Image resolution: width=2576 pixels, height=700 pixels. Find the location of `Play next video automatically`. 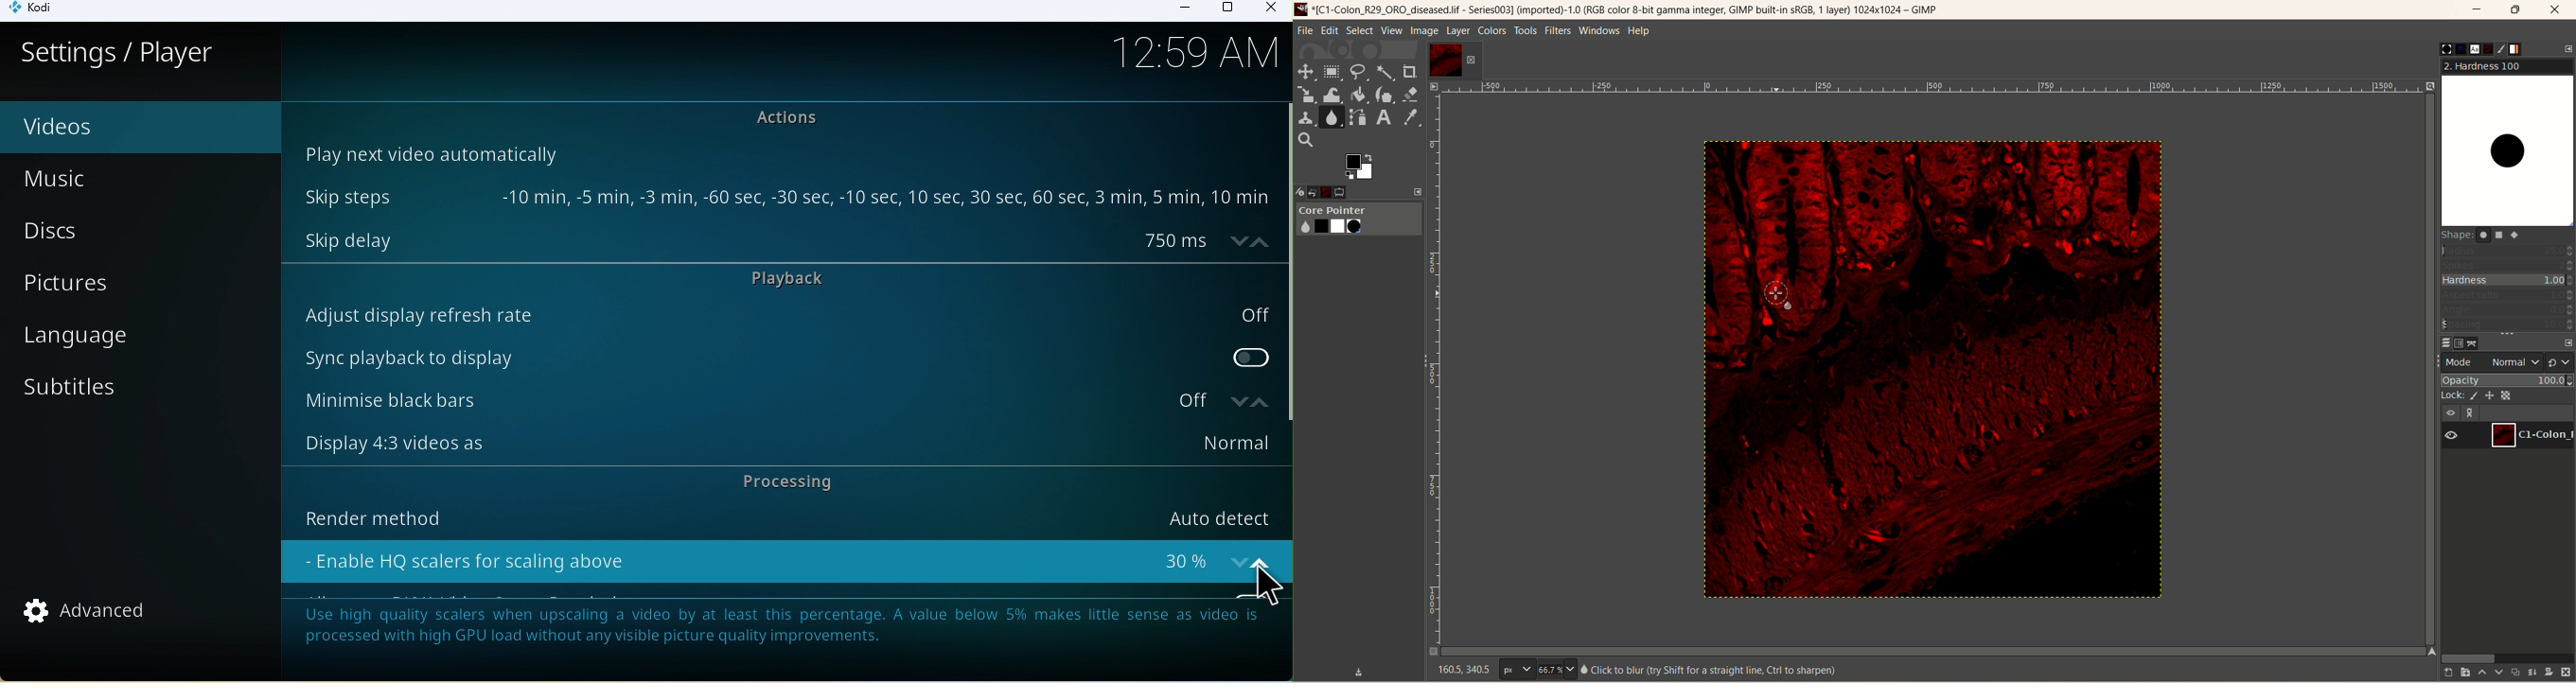

Play next video automatically is located at coordinates (429, 152).